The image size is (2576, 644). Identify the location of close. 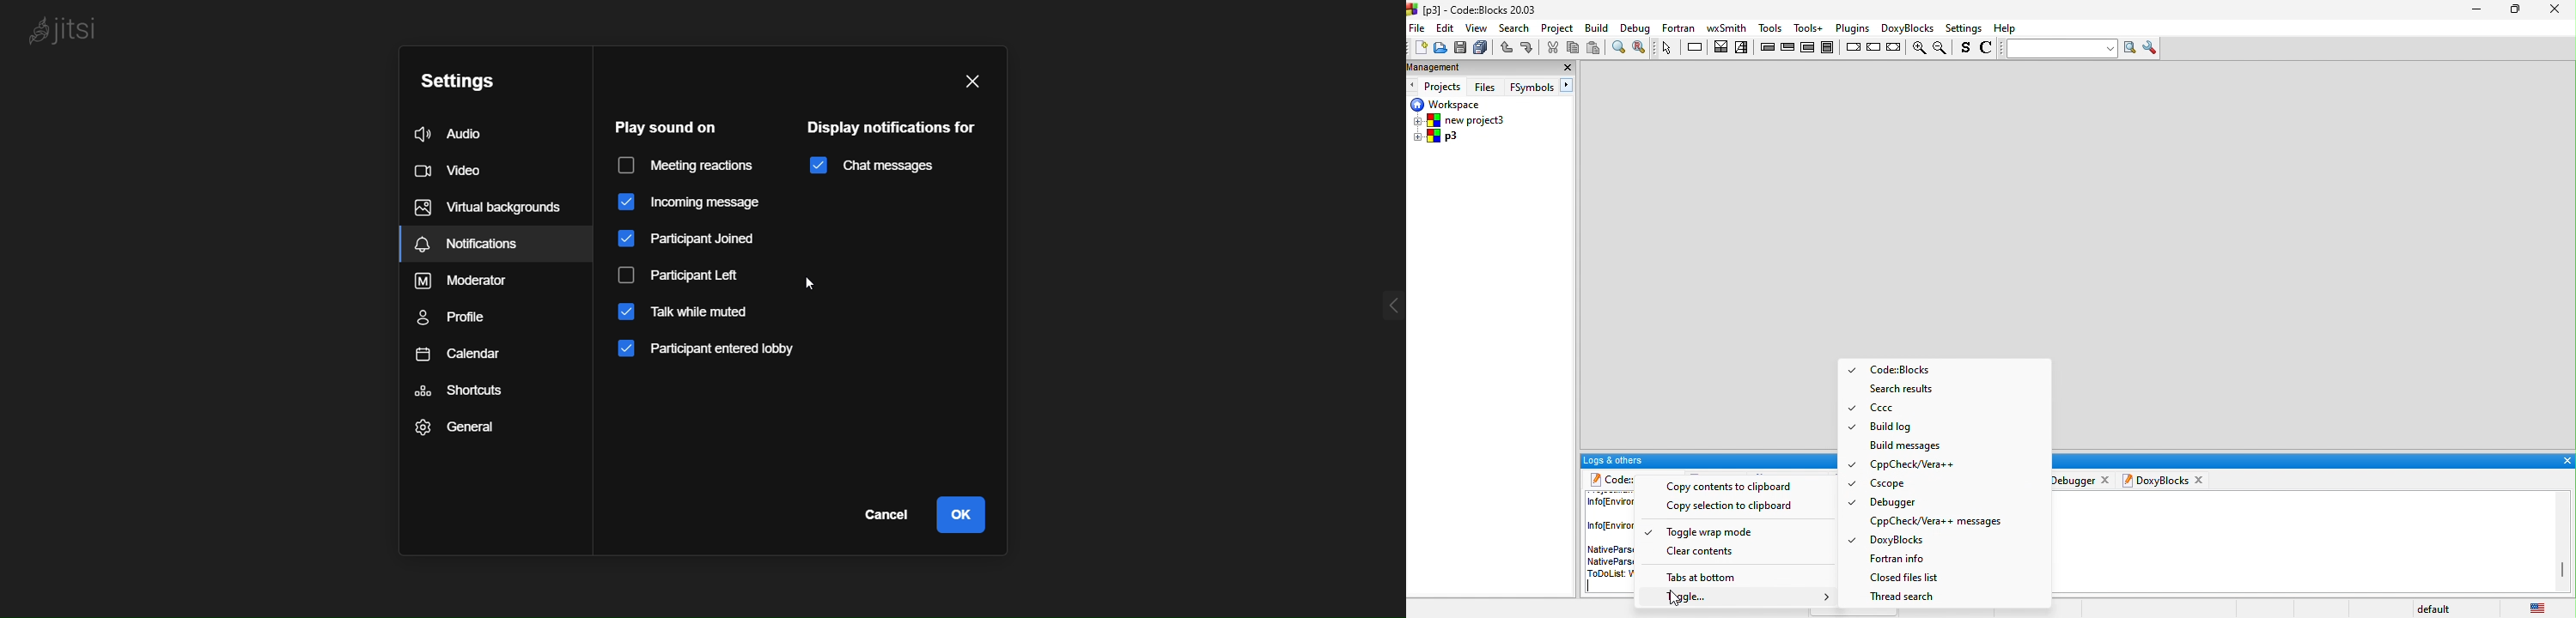
(2566, 461).